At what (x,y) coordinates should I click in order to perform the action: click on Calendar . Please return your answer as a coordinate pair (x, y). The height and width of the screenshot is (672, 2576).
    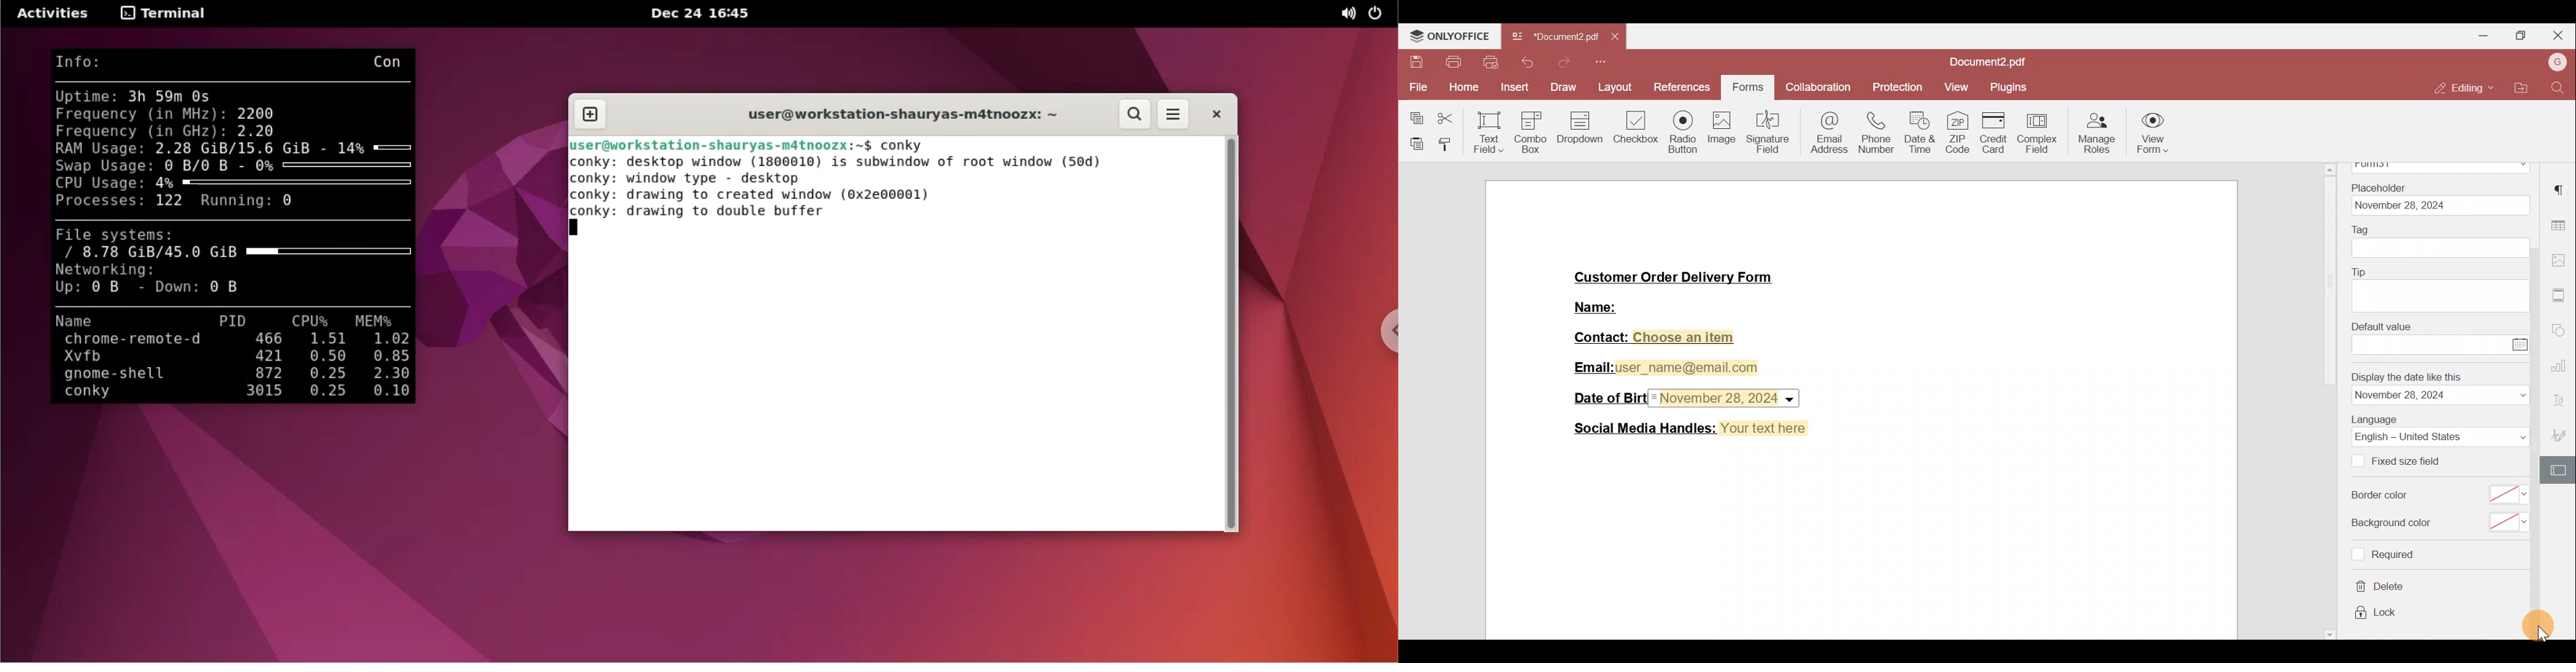
    Looking at the image, I should click on (2521, 344).